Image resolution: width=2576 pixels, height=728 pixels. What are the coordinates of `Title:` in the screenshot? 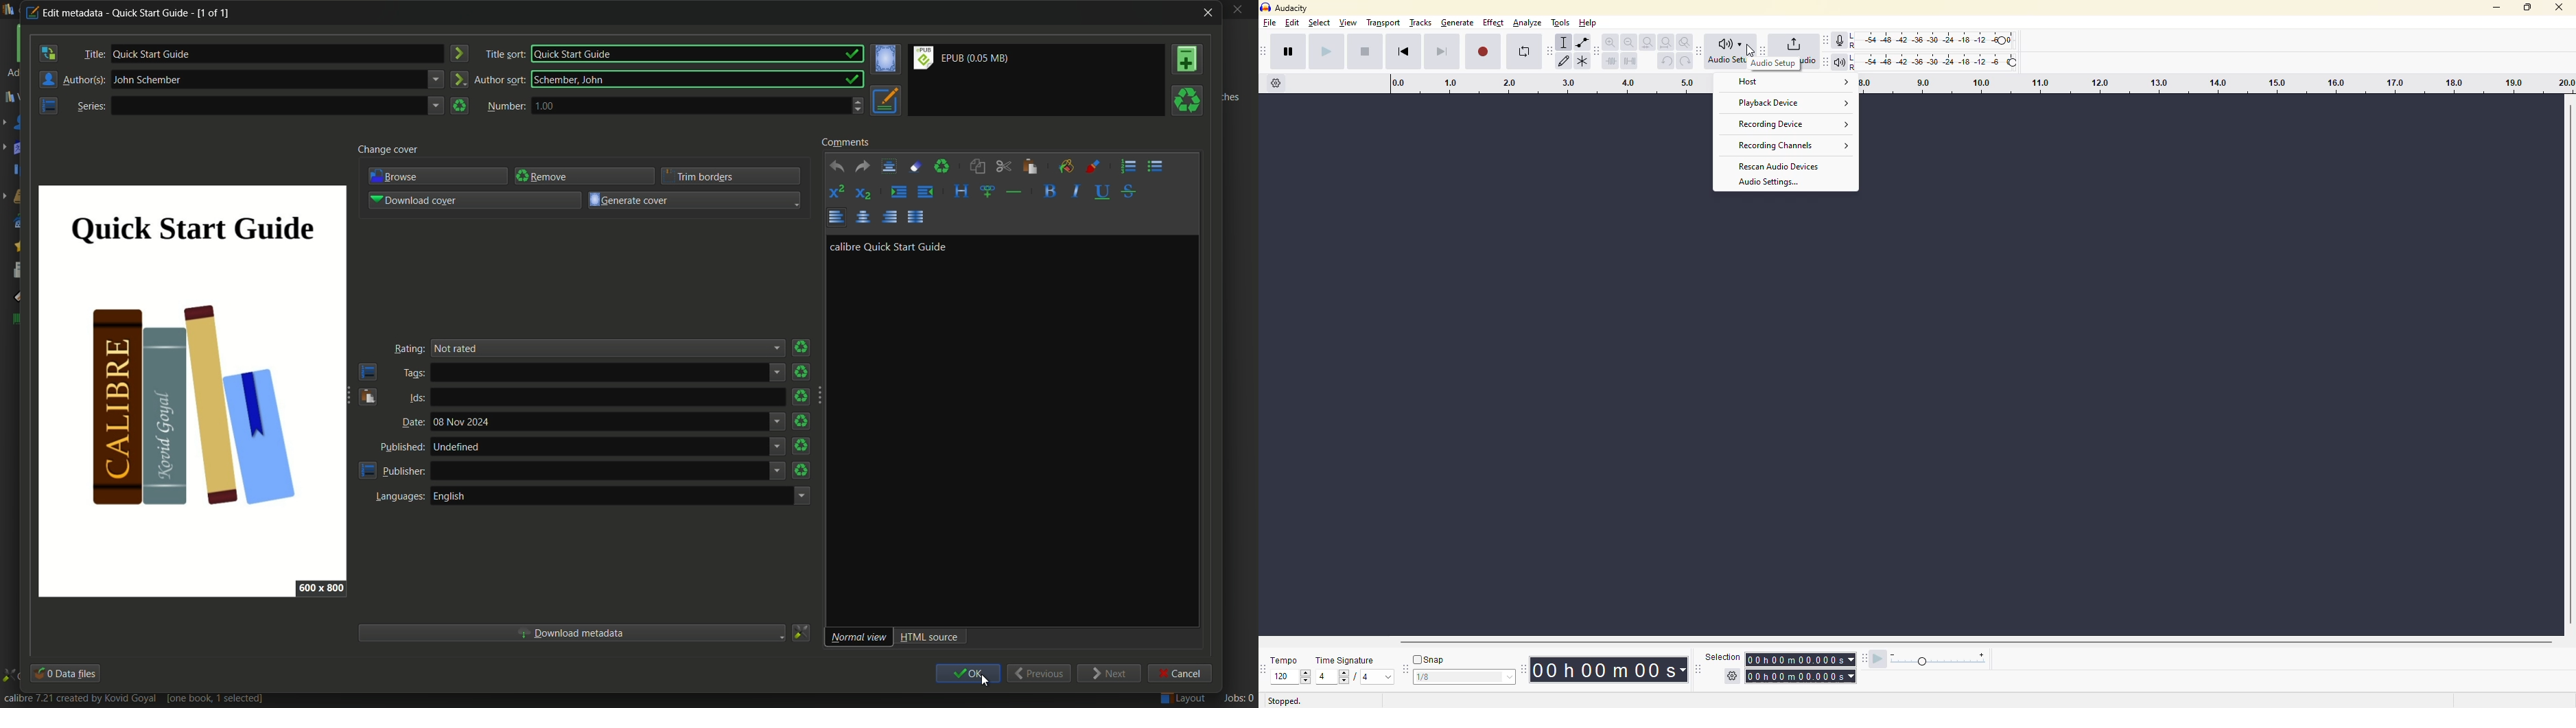 It's located at (92, 54).